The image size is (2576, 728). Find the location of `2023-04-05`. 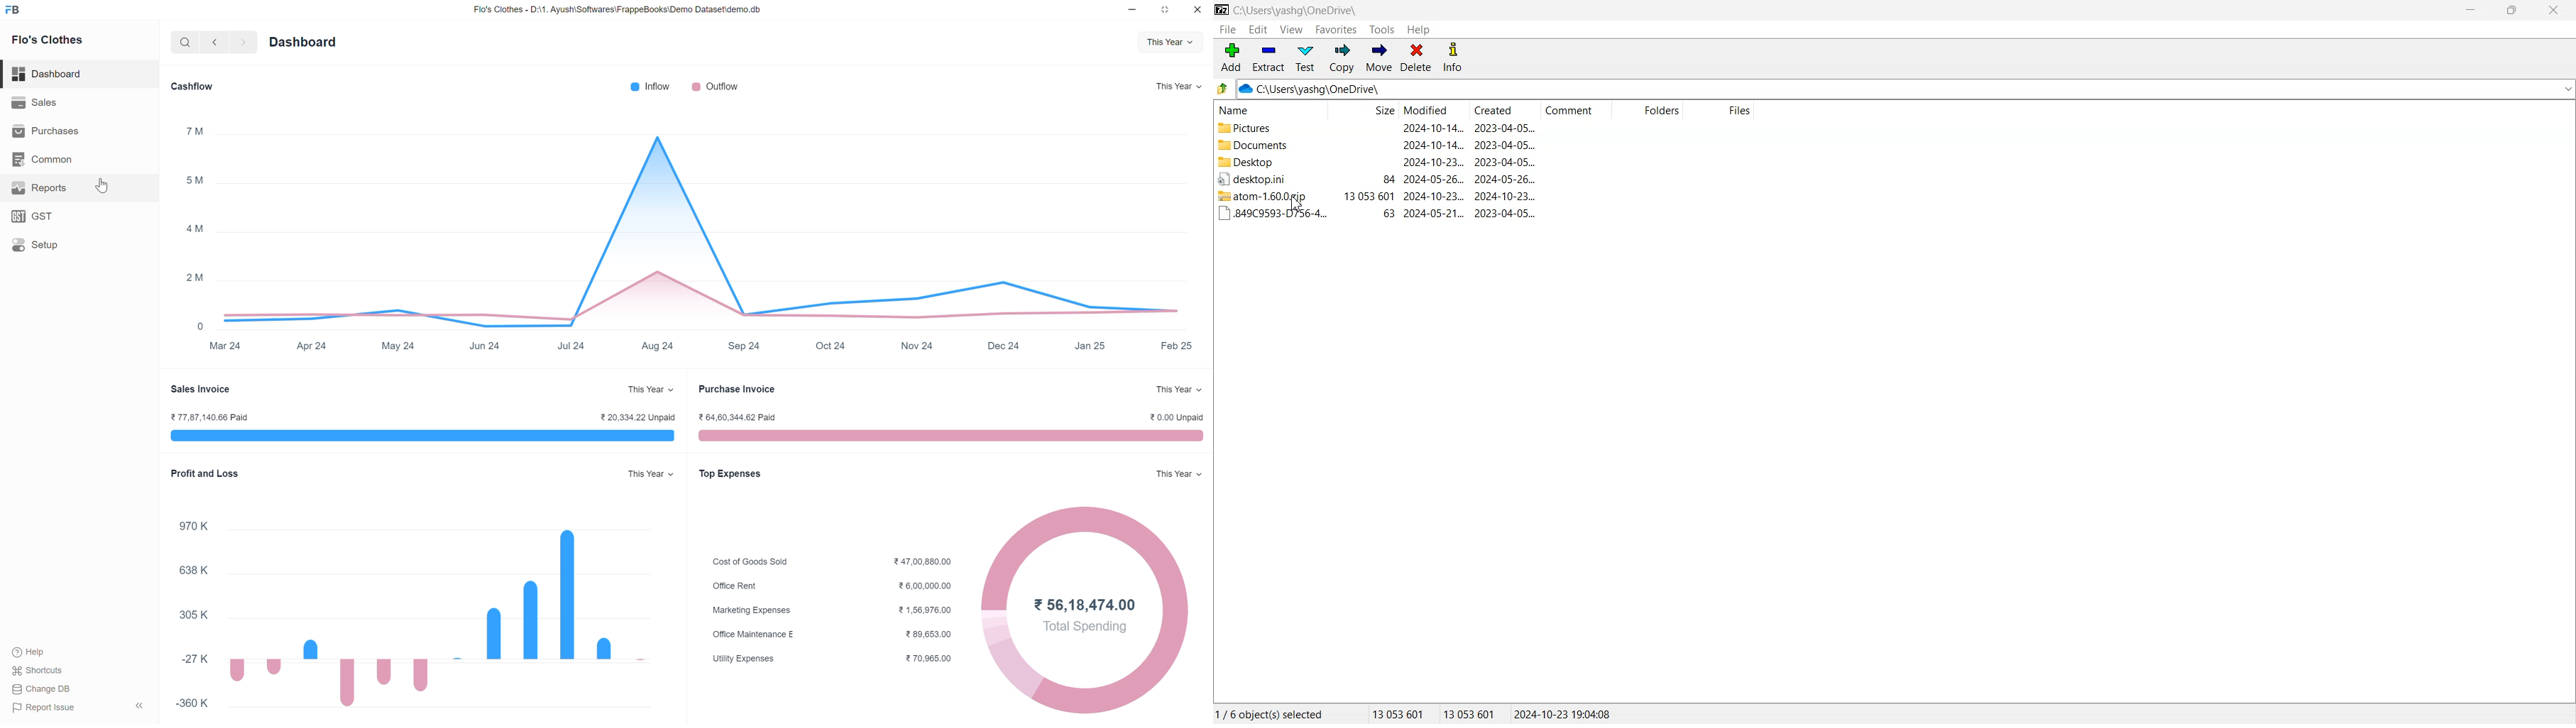

2023-04-05 is located at coordinates (1505, 145).